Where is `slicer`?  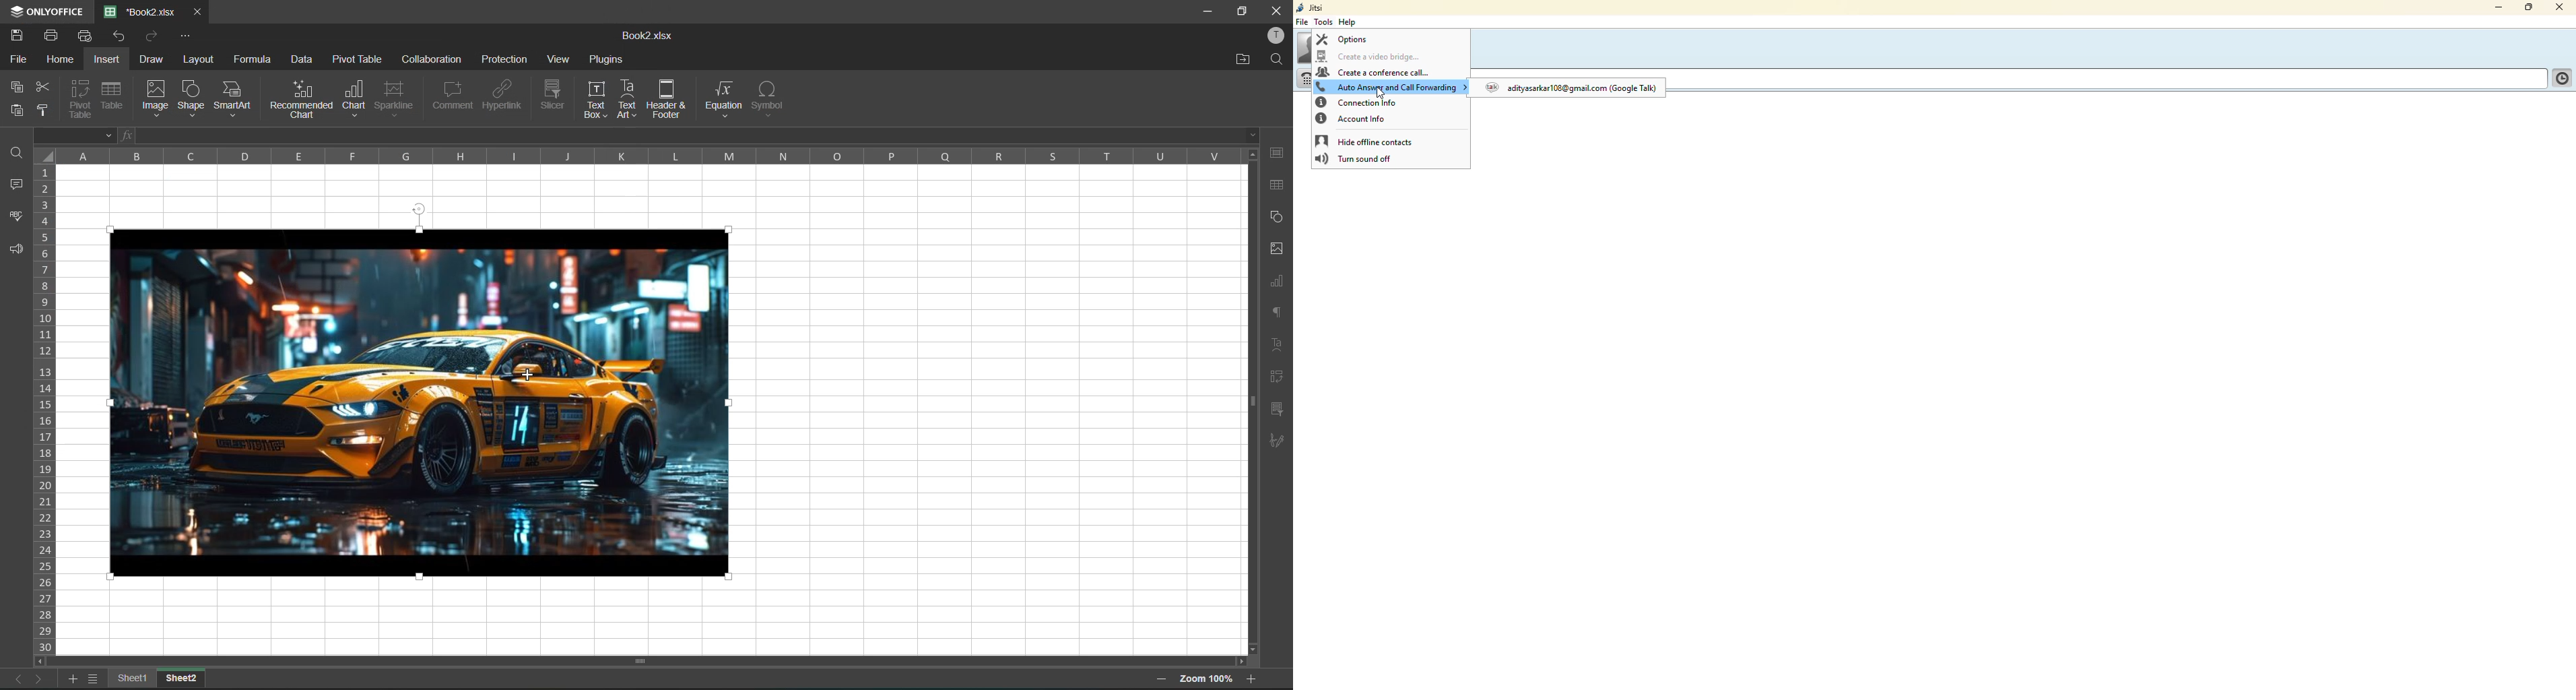
slicer is located at coordinates (554, 93).